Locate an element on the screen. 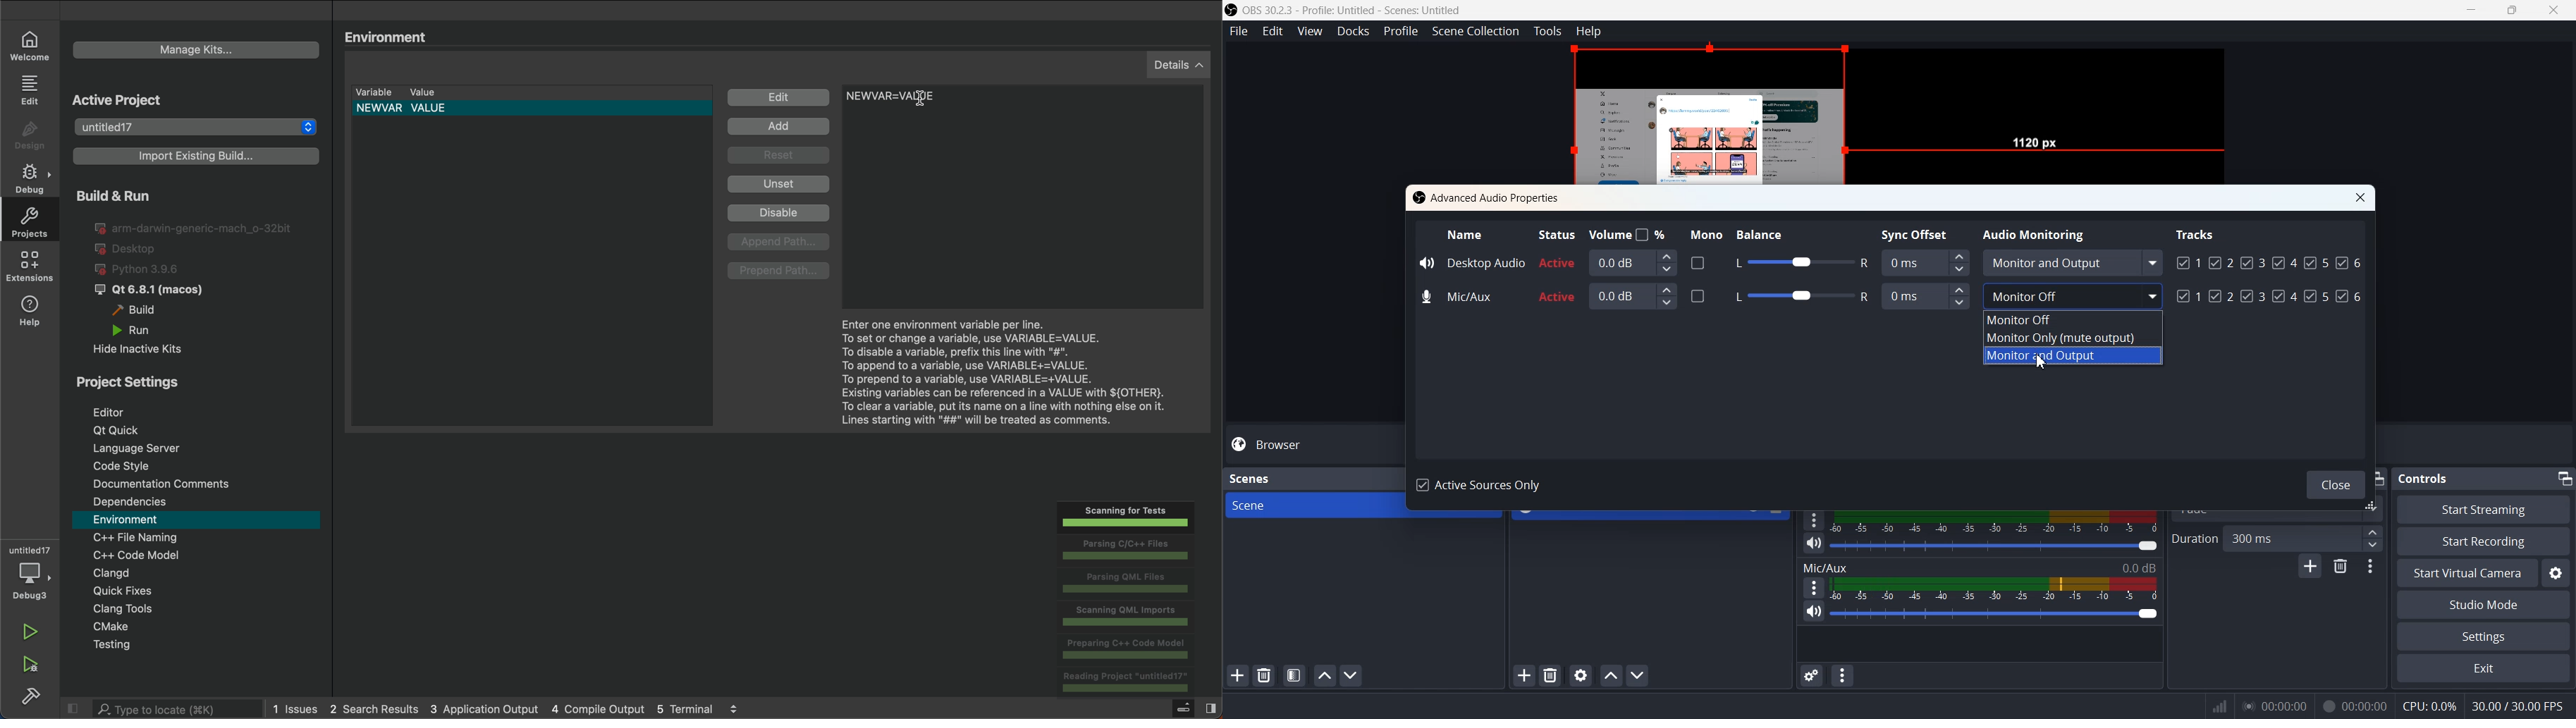 The width and height of the screenshot is (2576, 728). Enabled/ disable Mono is located at coordinates (1698, 295).